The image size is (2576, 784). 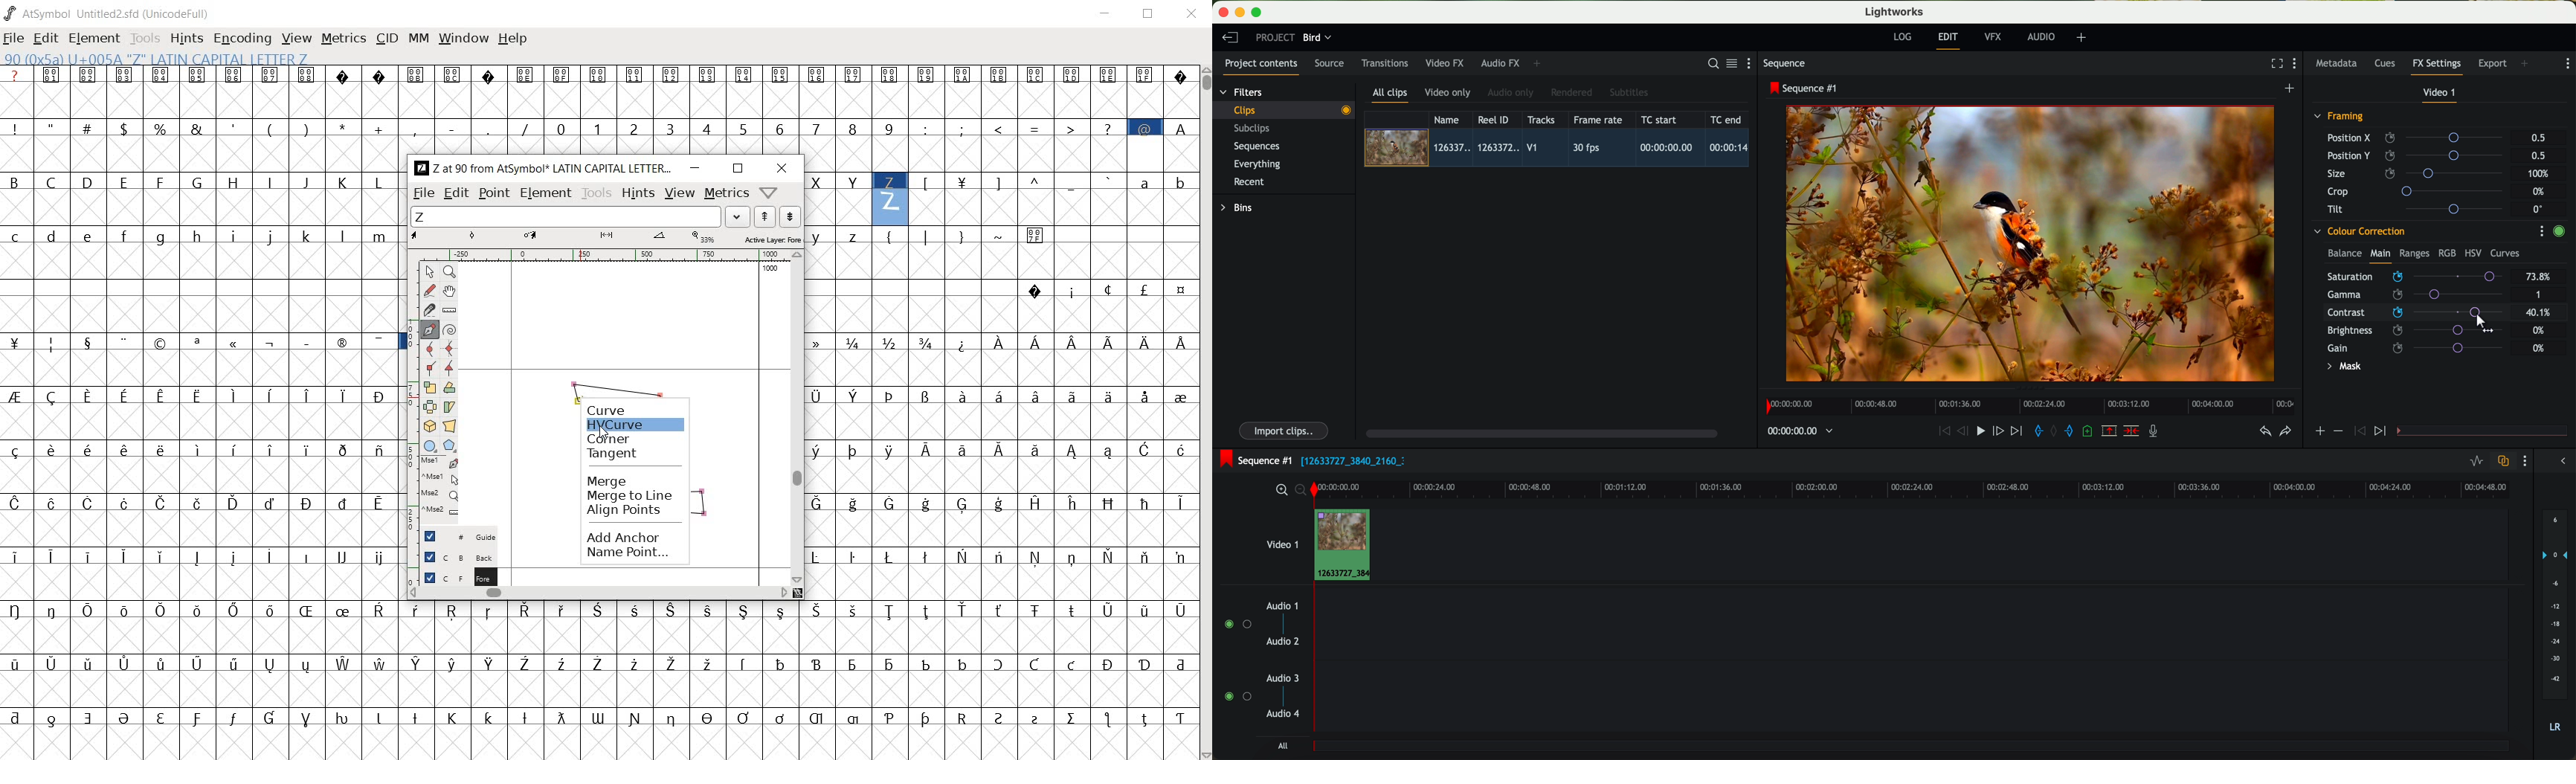 What do you see at coordinates (599, 594) in the screenshot?
I see `scrollbar` at bounding box center [599, 594].